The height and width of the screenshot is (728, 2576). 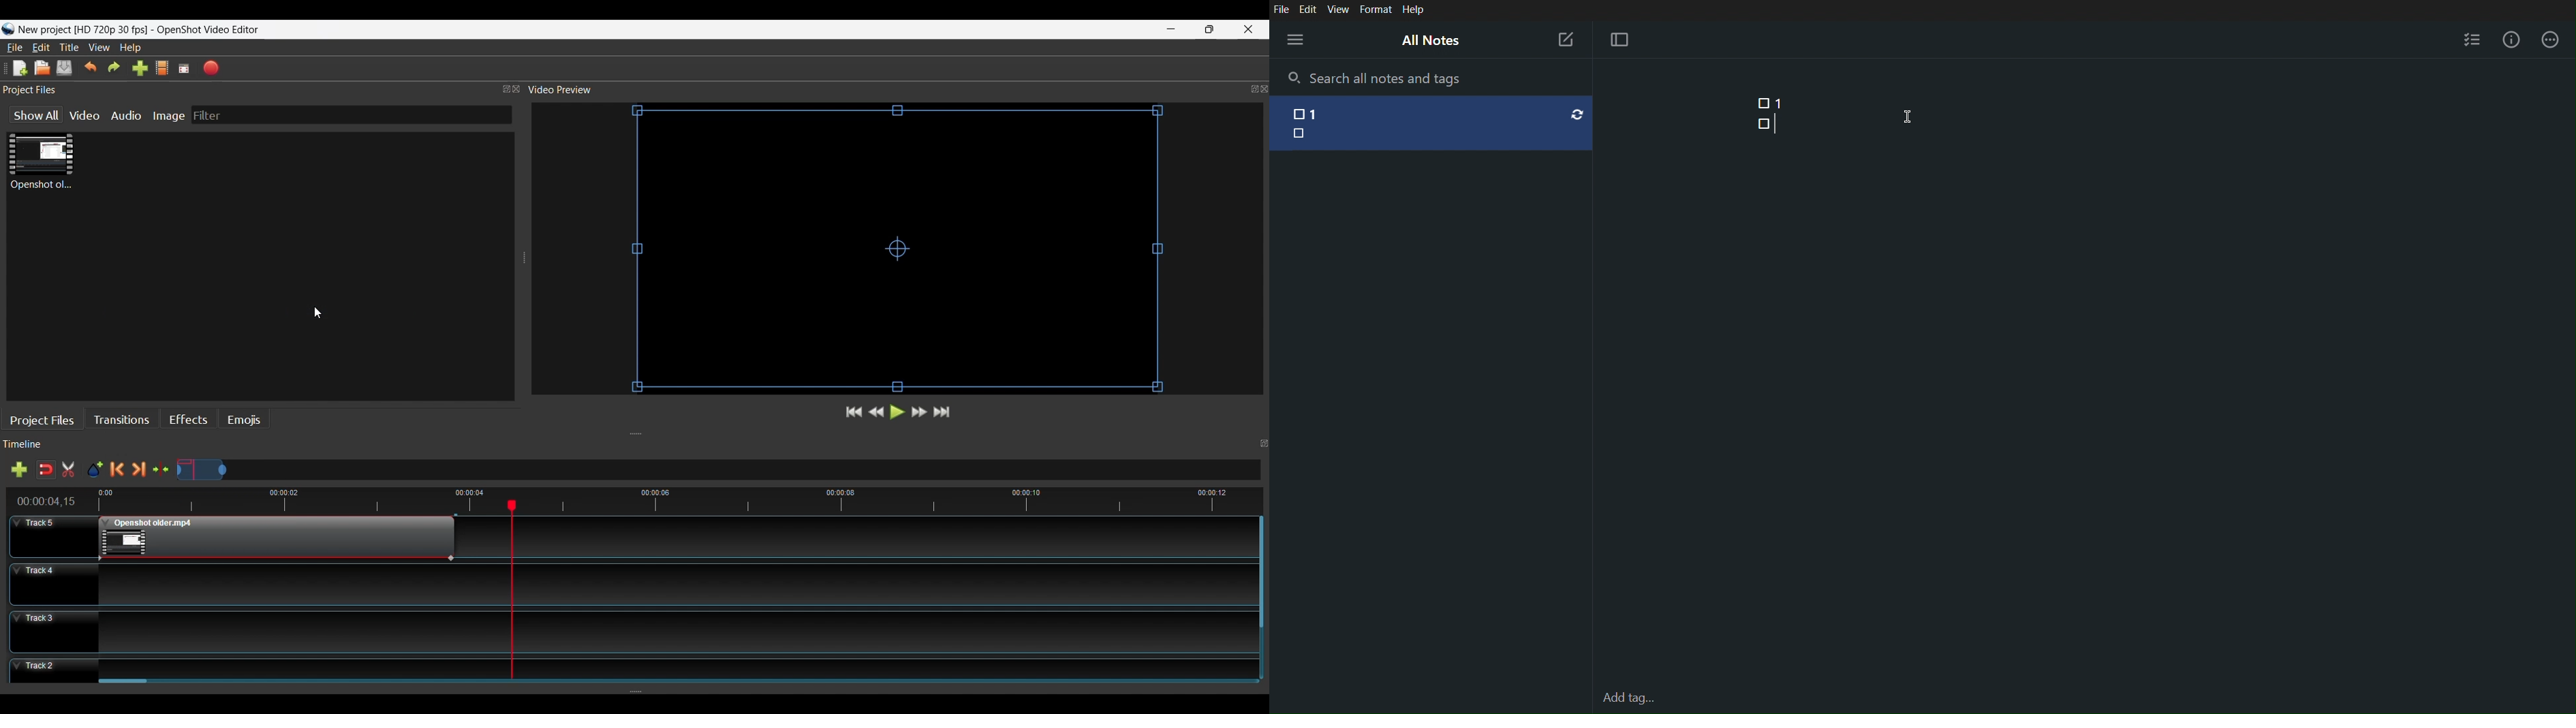 I want to click on Track Header, so click(x=53, y=672).